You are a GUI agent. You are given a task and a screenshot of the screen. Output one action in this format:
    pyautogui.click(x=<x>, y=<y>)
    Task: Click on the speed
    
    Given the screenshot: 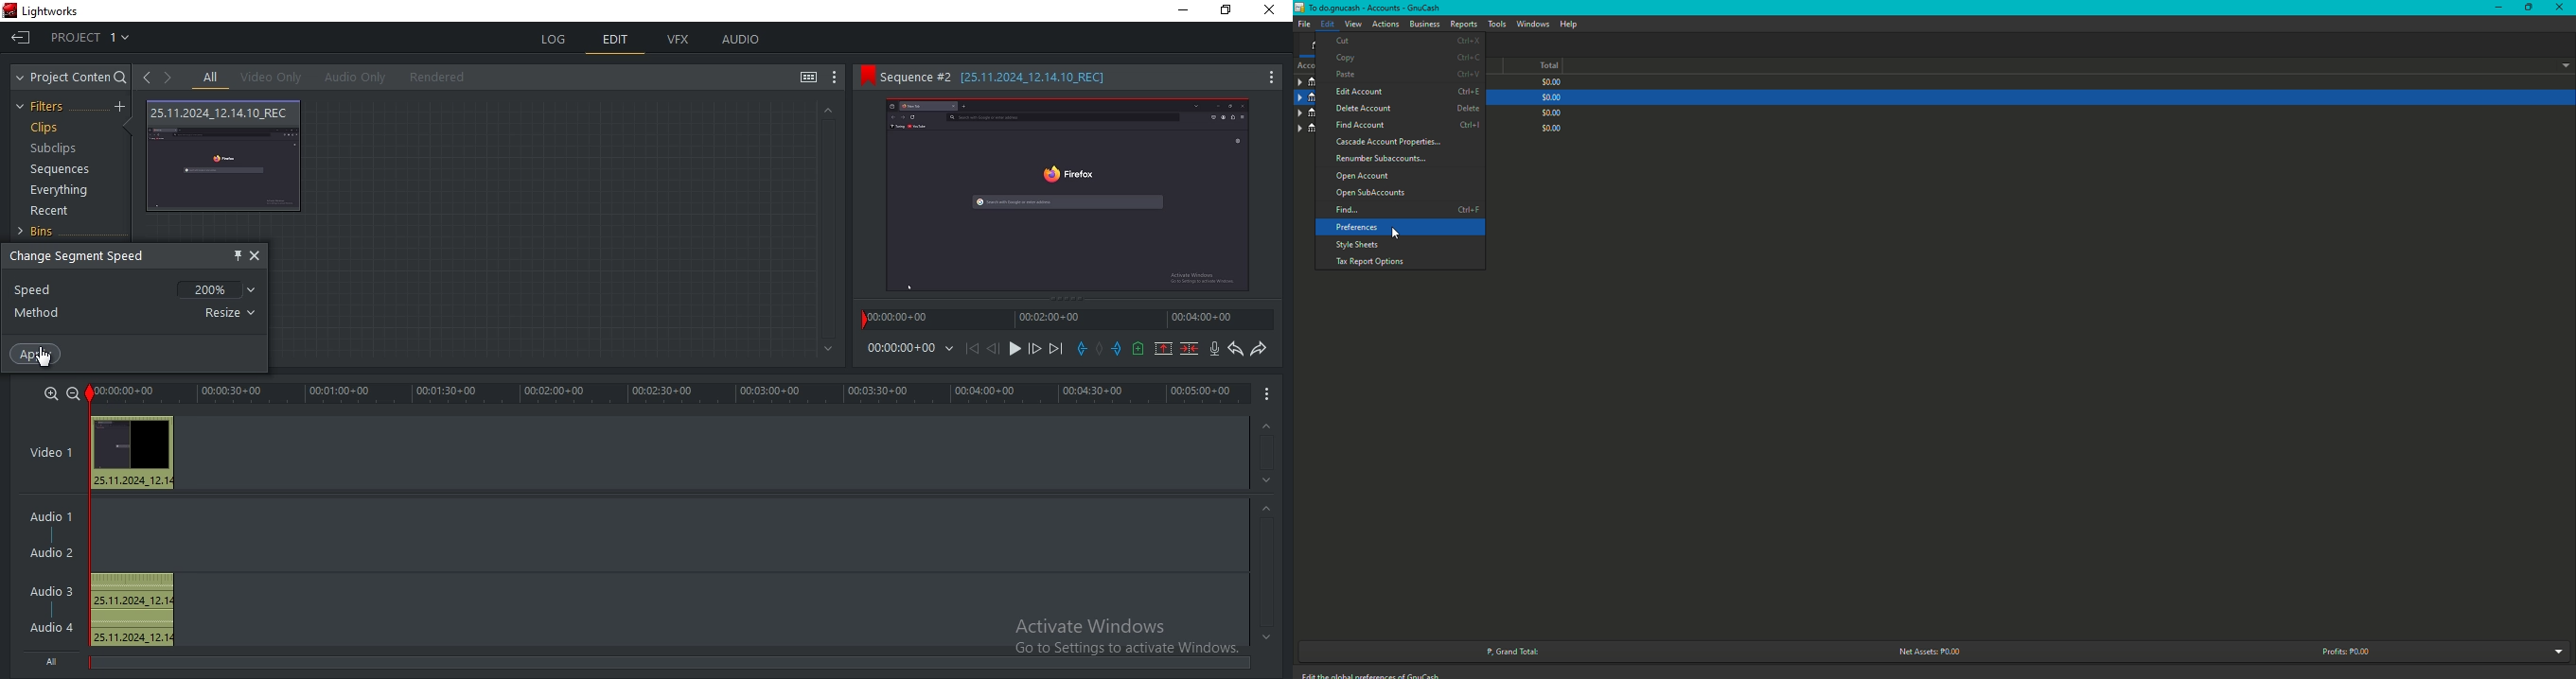 What is the action you would take?
    pyautogui.click(x=36, y=289)
    